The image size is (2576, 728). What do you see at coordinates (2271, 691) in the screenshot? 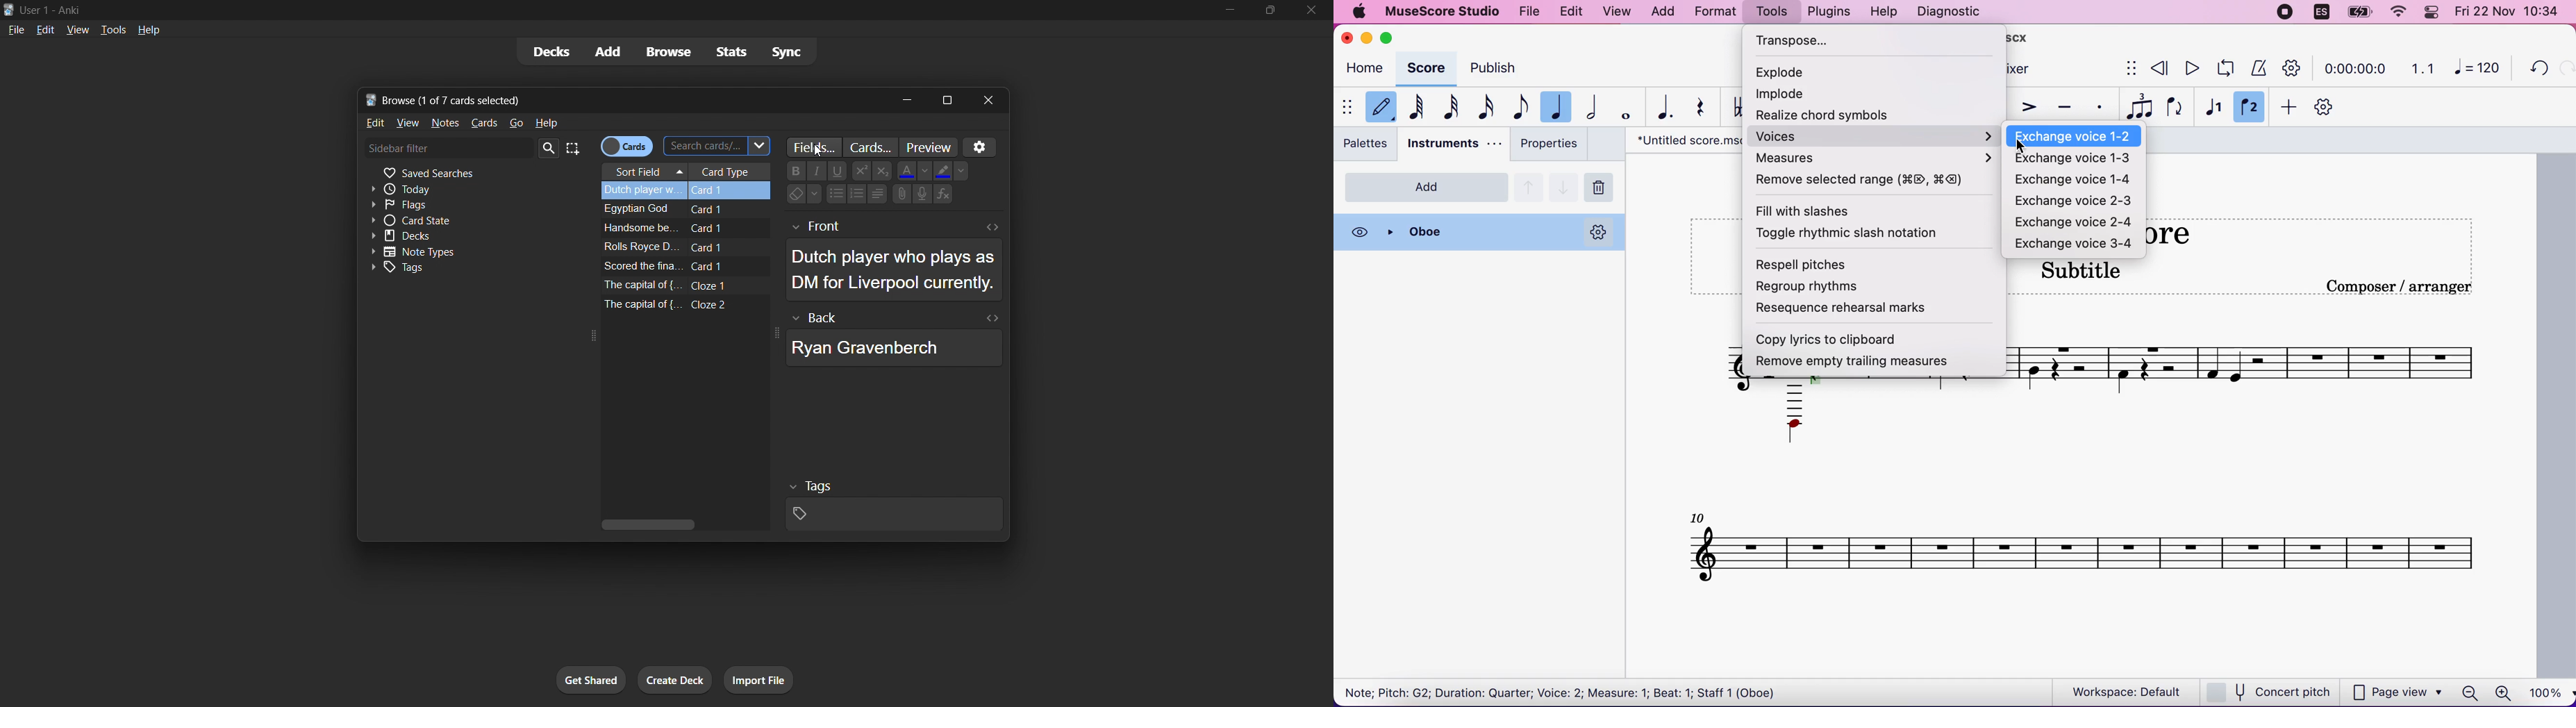
I see `concert pitch` at bounding box center [2271, 691].